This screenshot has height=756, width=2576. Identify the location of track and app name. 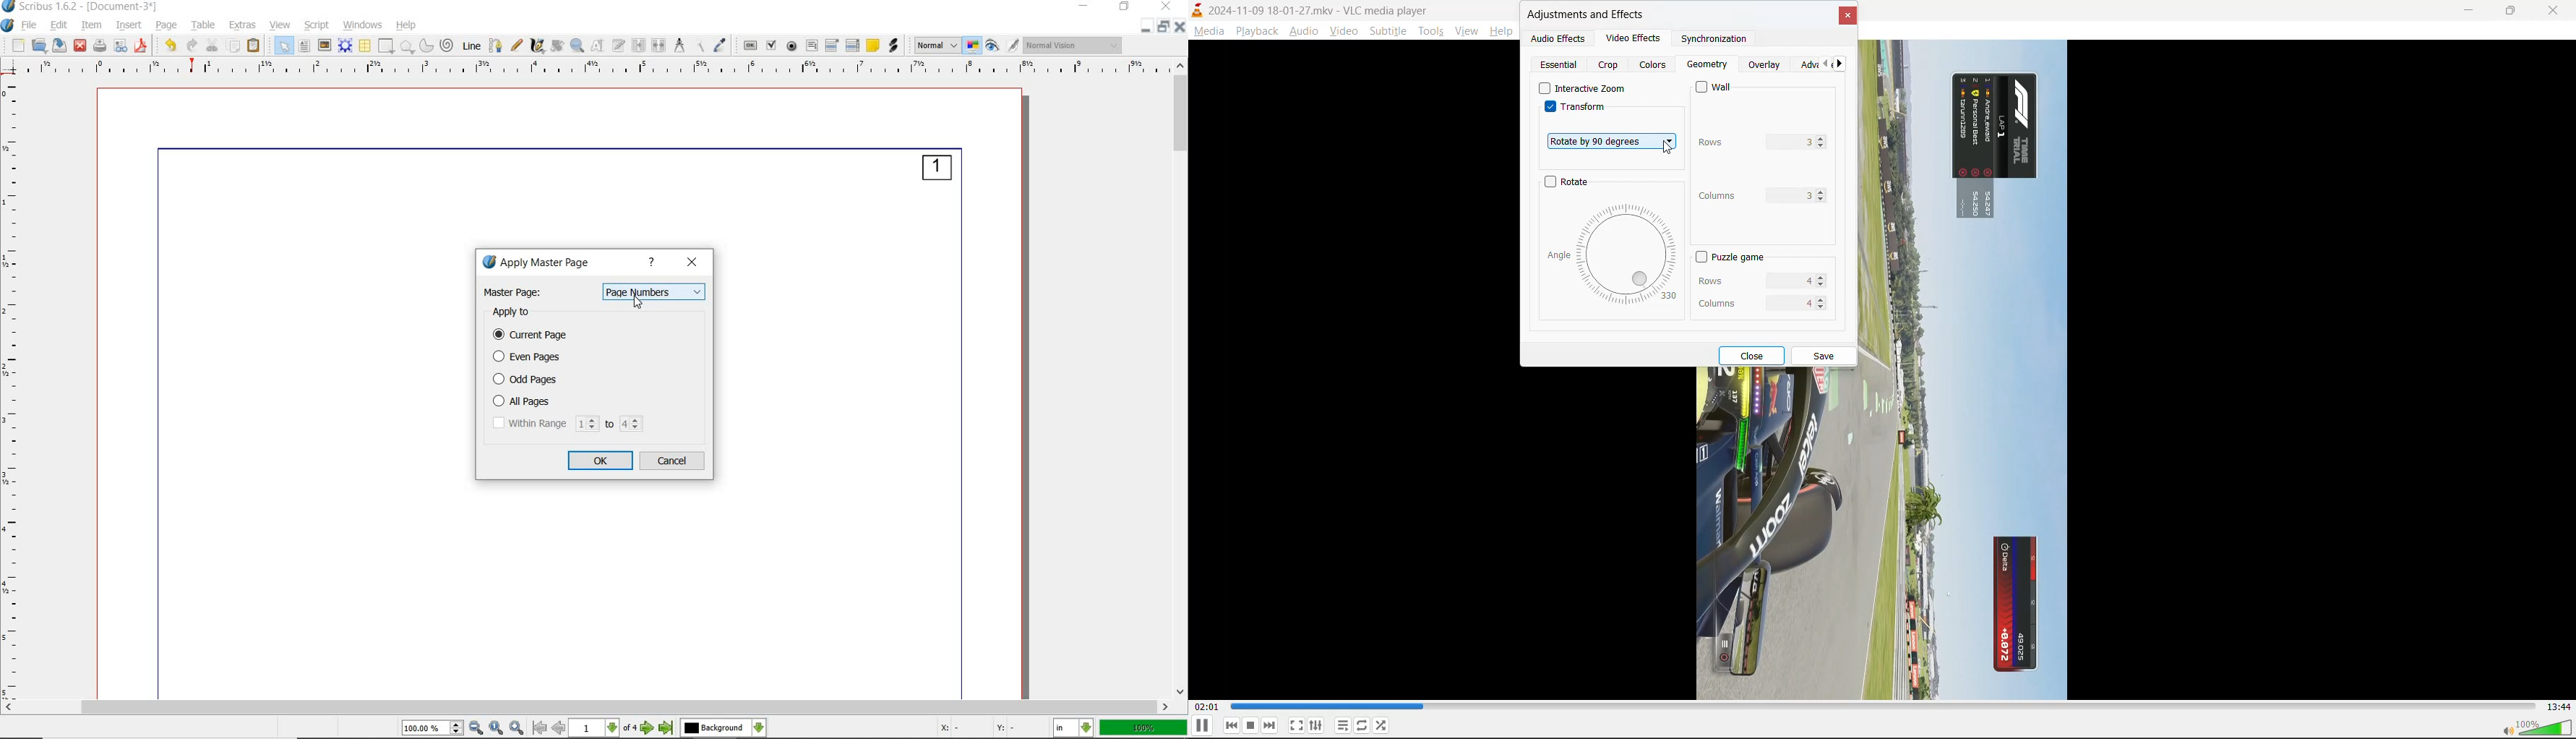
(1311, 9).